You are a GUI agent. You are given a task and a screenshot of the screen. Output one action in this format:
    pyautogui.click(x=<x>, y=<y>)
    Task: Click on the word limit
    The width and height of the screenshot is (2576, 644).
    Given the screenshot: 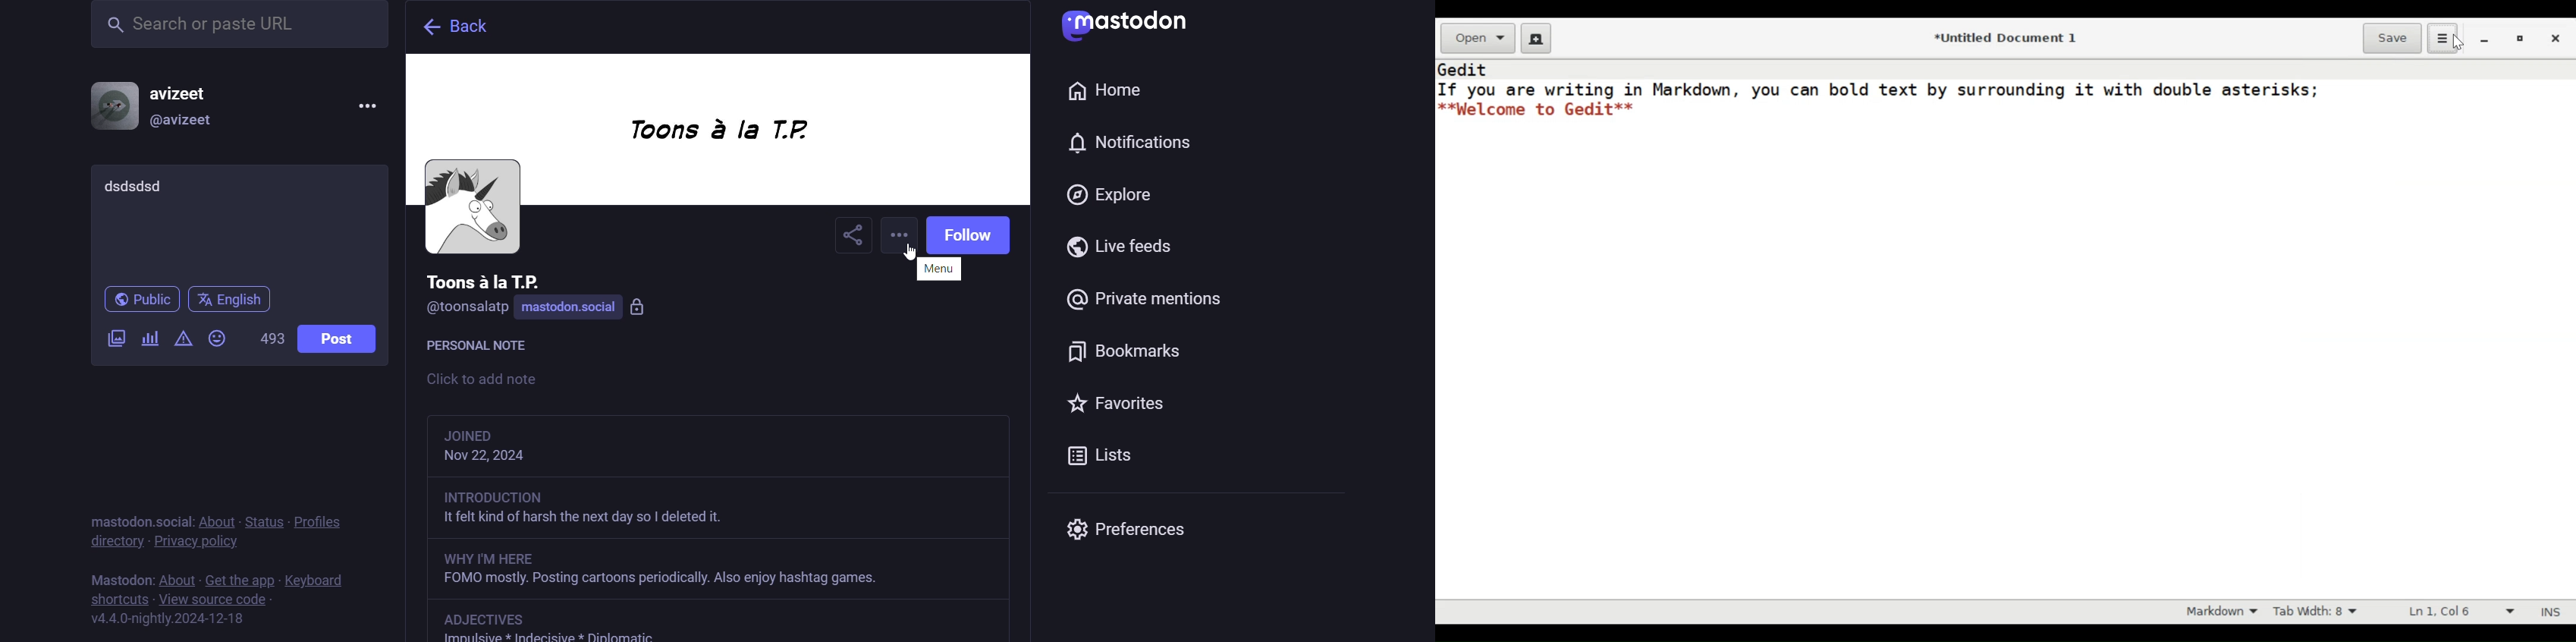 What is the action you would take?
    pyautogui.click(x=270, y=343)
    